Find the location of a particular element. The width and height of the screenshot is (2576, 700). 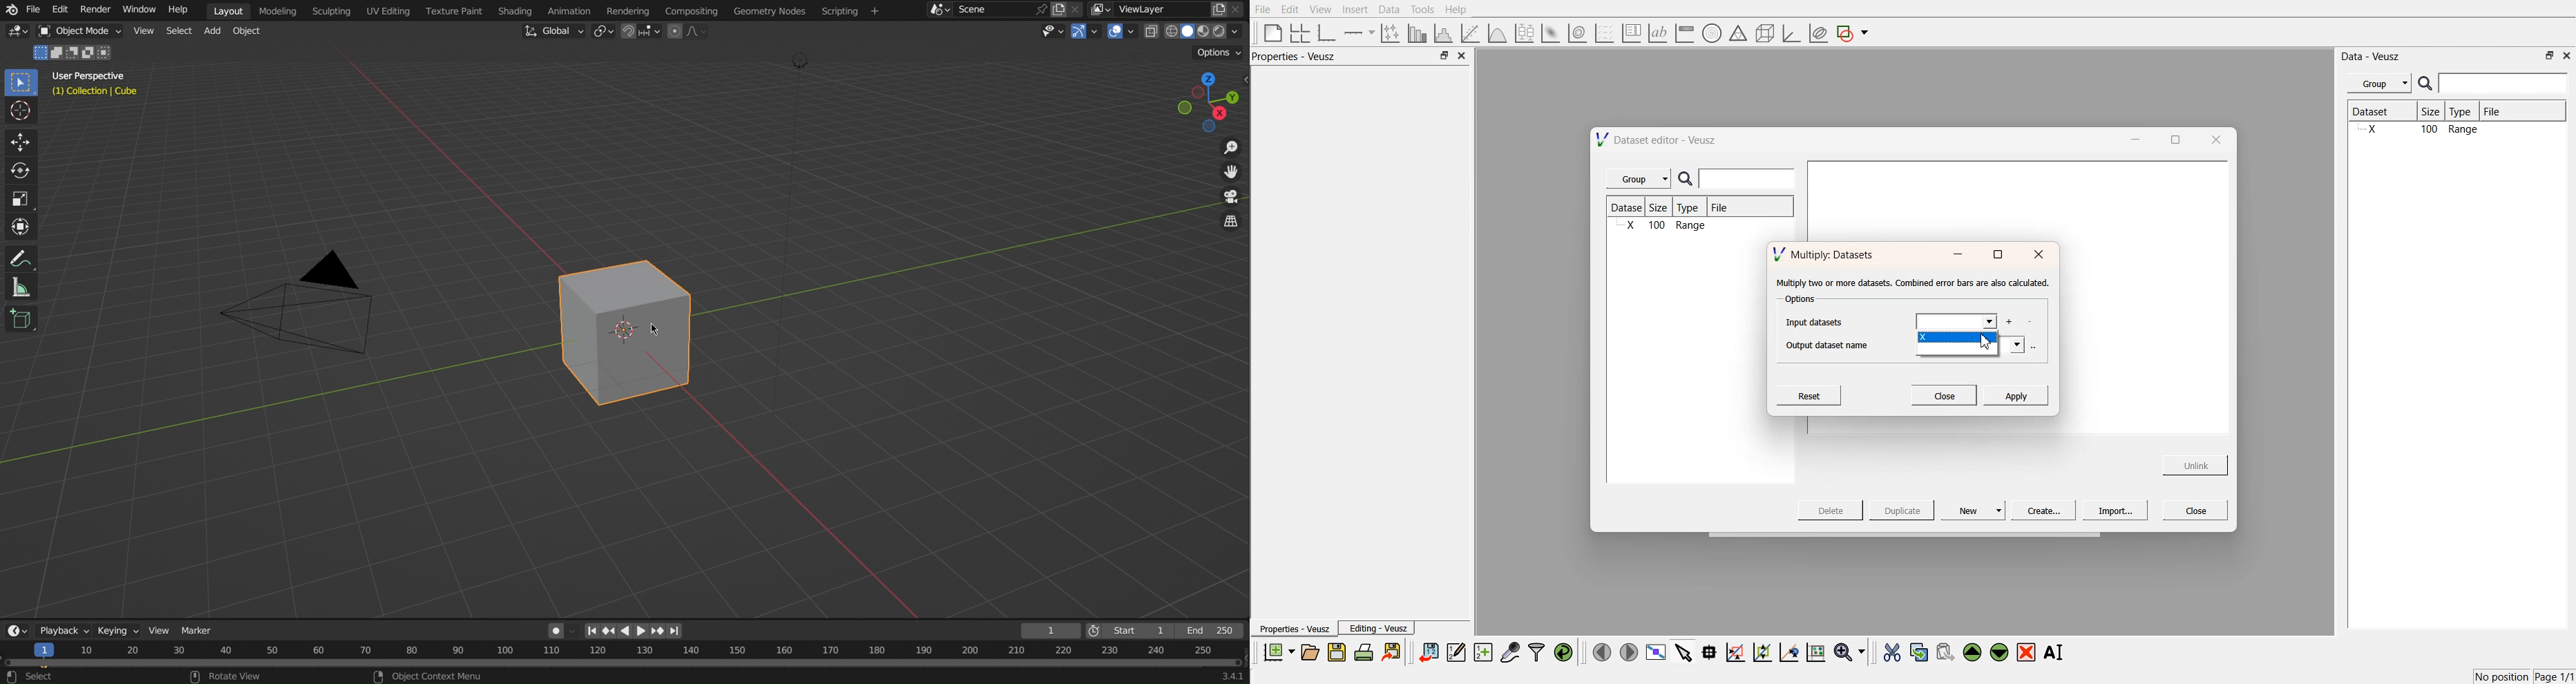

edit and enter data points is located at coordinates (1456, 654).